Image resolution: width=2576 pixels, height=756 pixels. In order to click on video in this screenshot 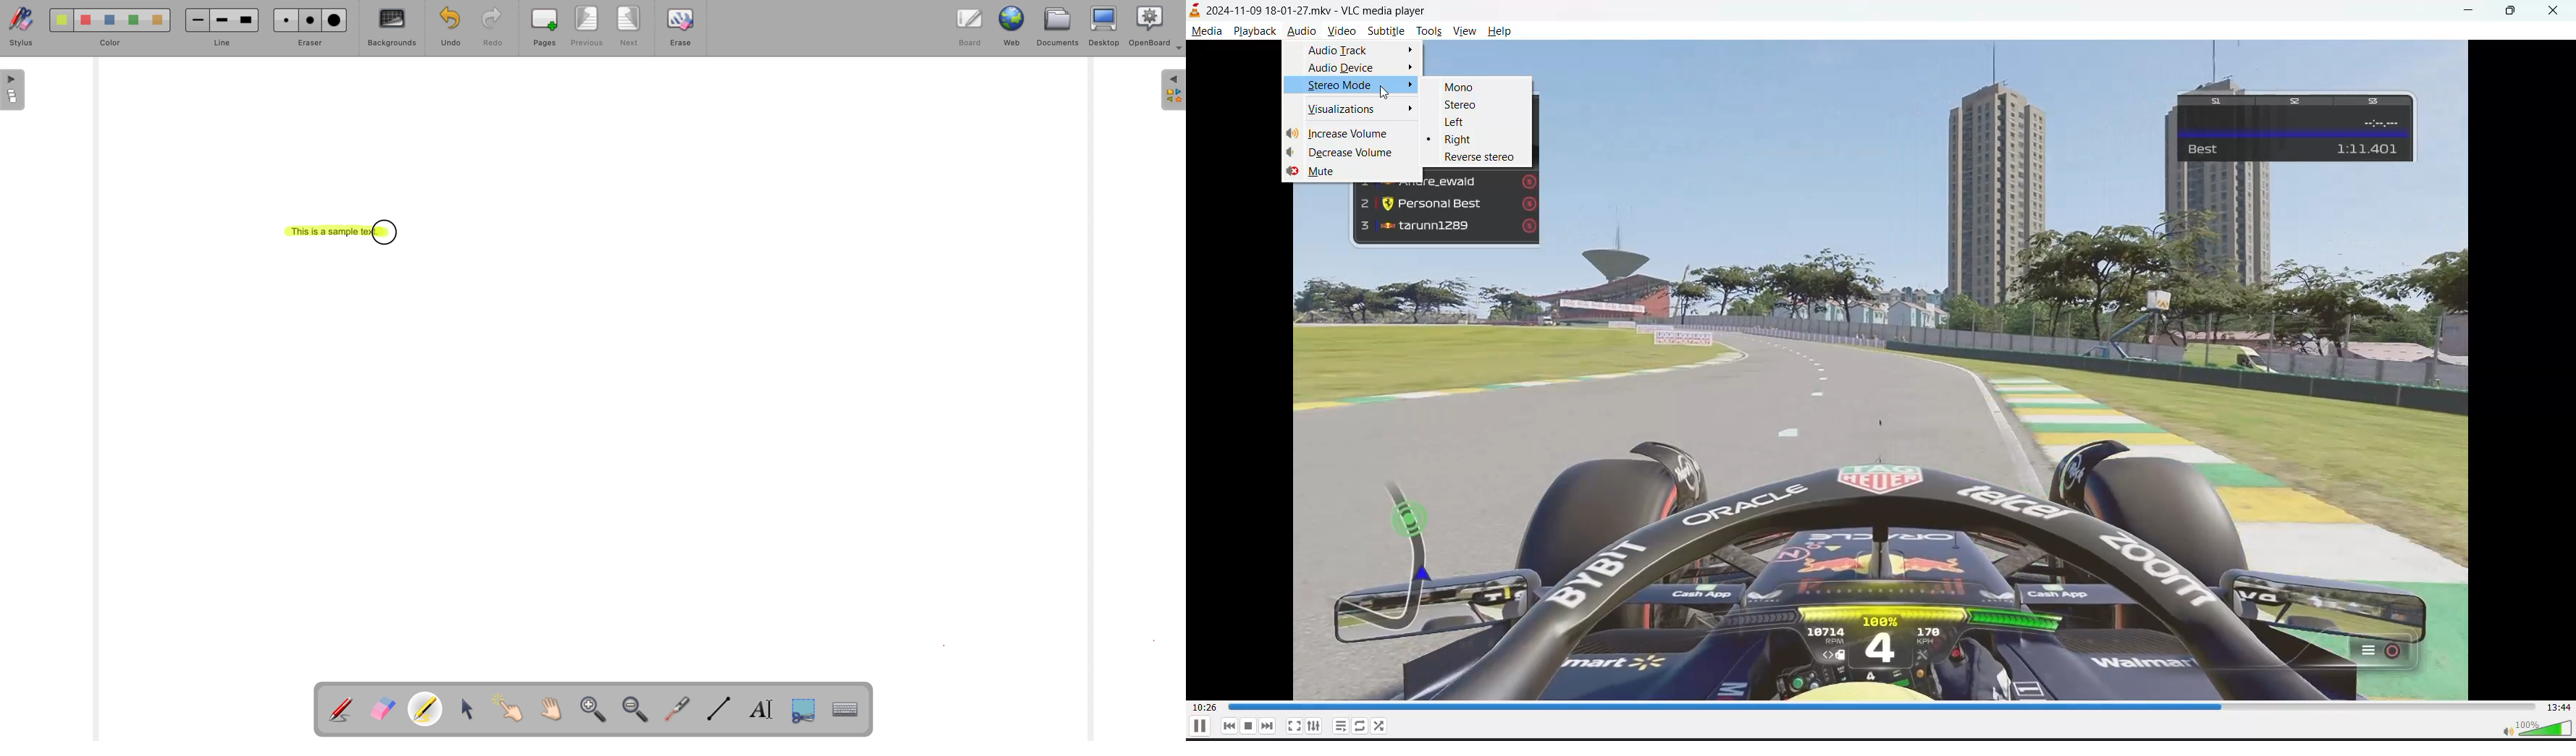, I will do `click(1342, 32)`.